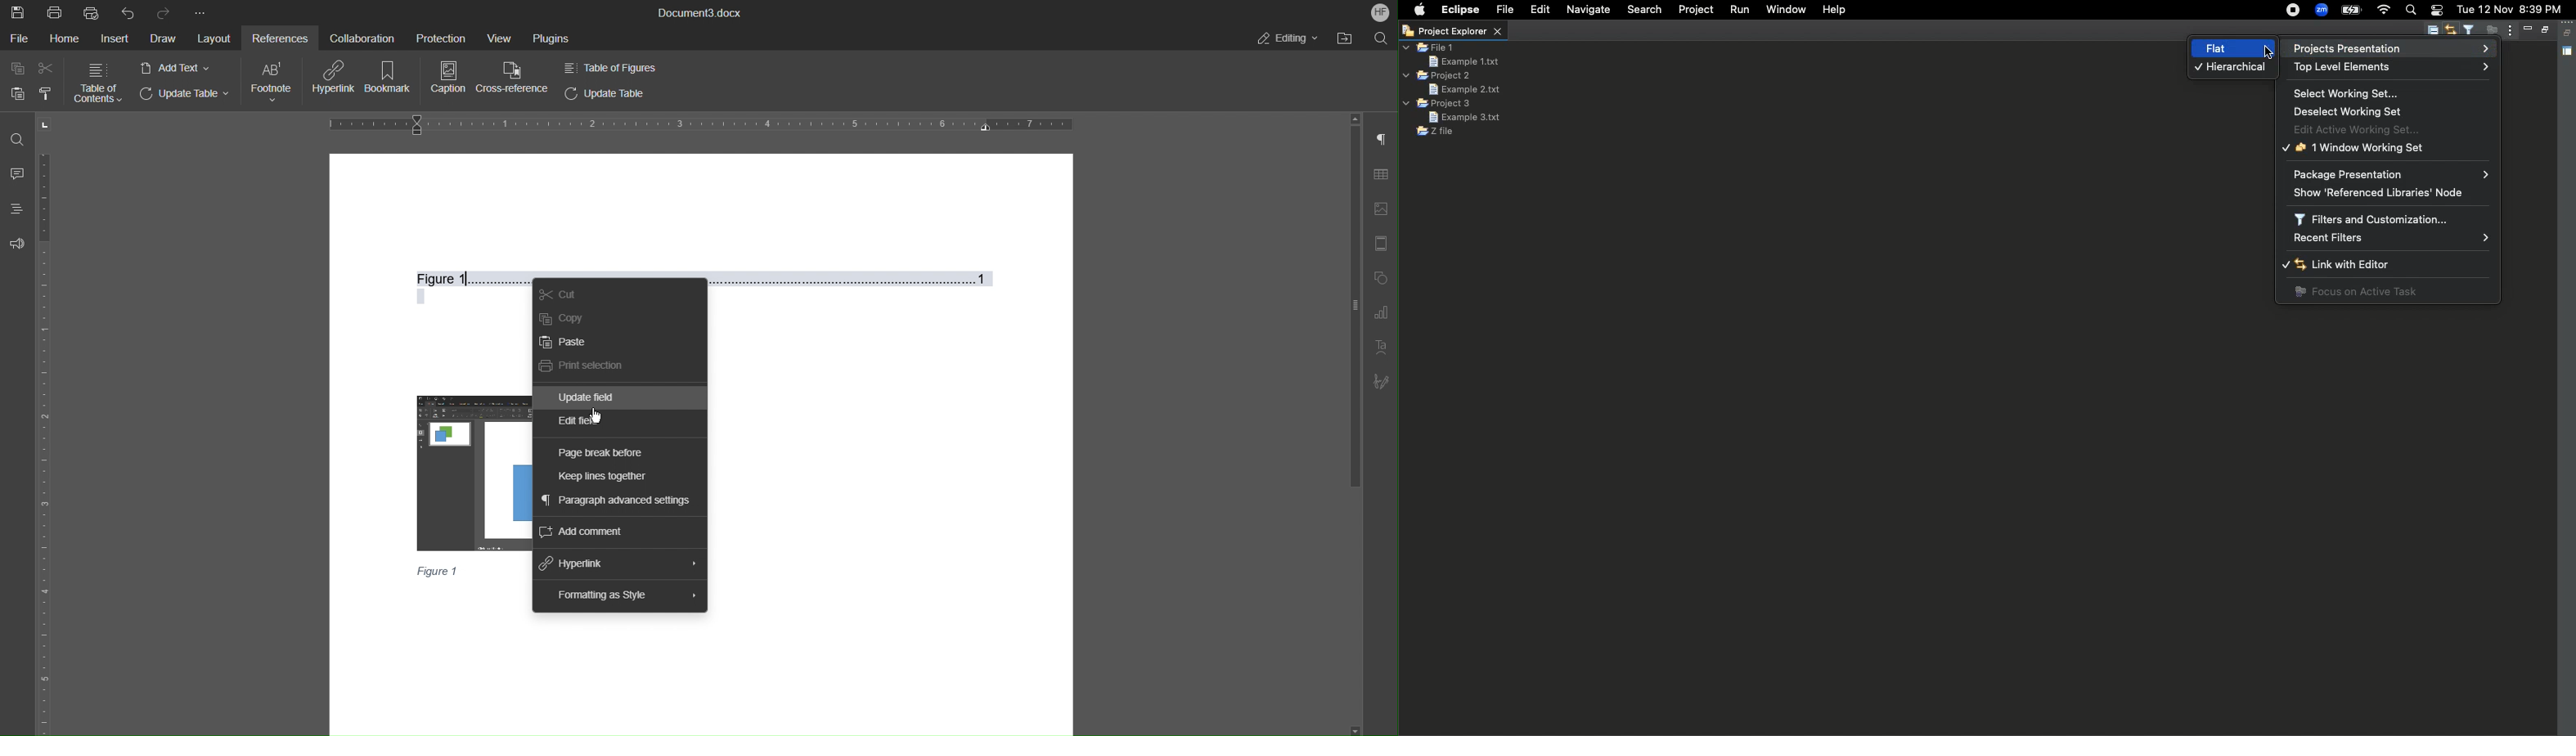  Describe the element at coordinates (67, 39) in the screenshot. I see `Home` at that location.